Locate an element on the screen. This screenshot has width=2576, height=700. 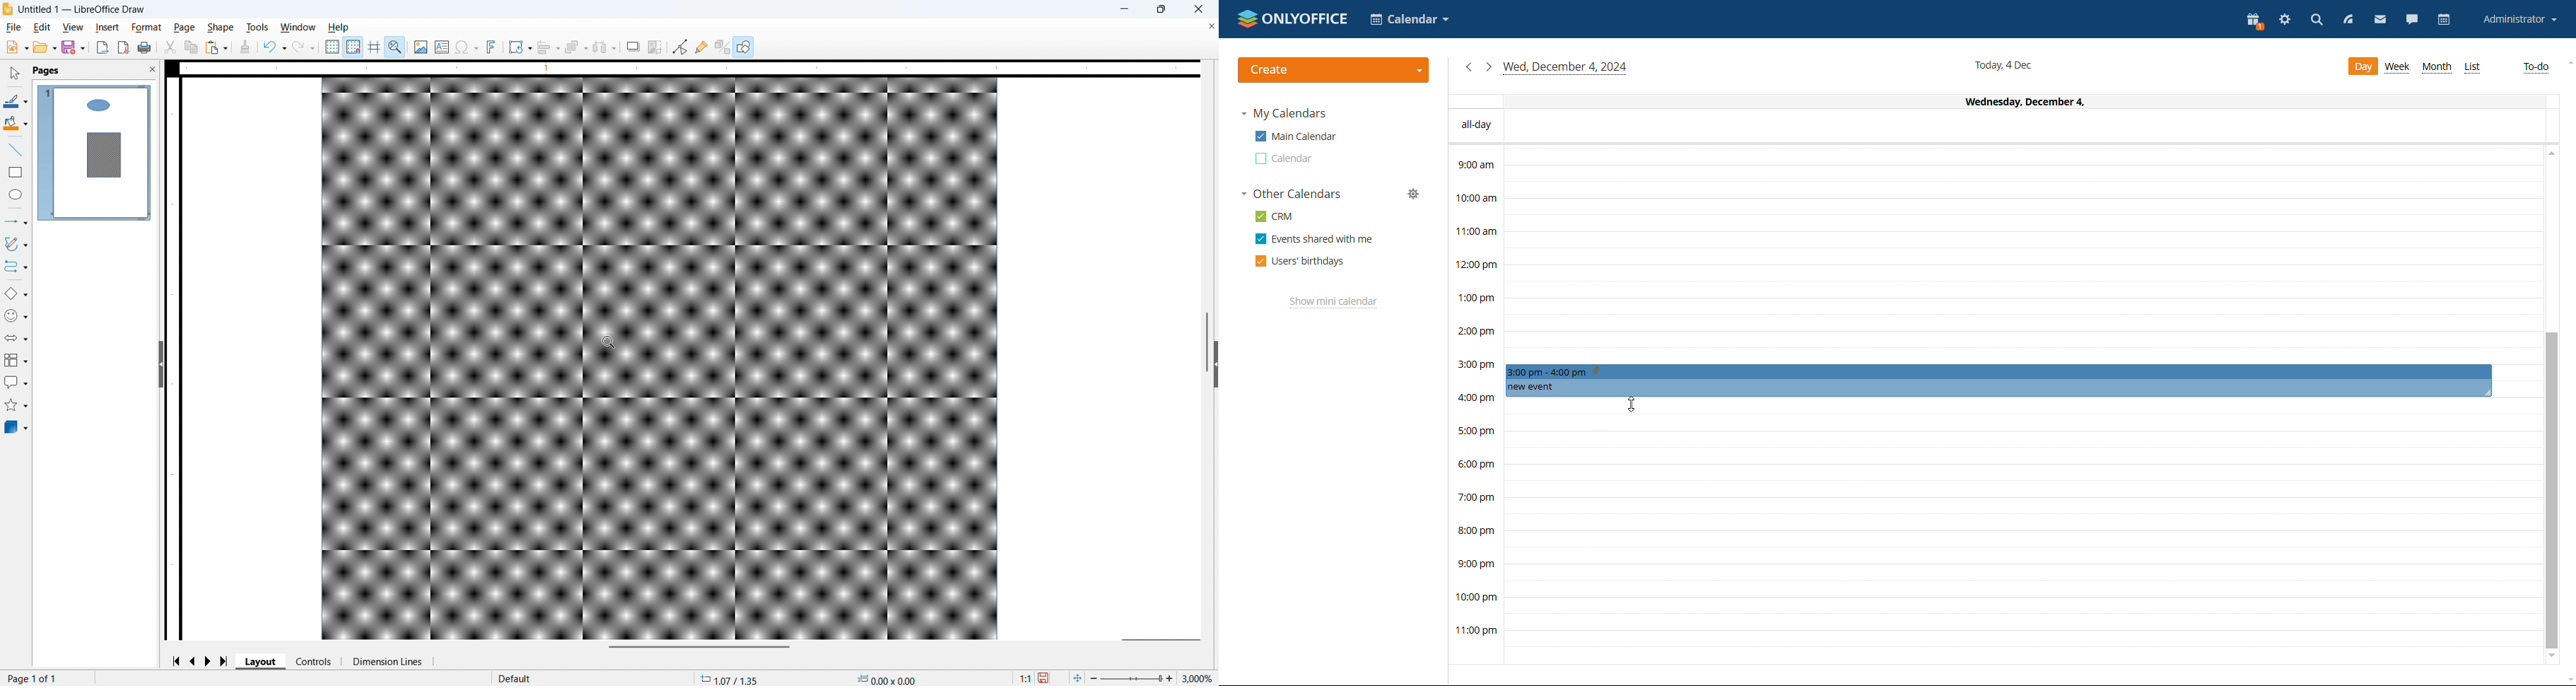
Close panel  is located at coordinates (153, 69).